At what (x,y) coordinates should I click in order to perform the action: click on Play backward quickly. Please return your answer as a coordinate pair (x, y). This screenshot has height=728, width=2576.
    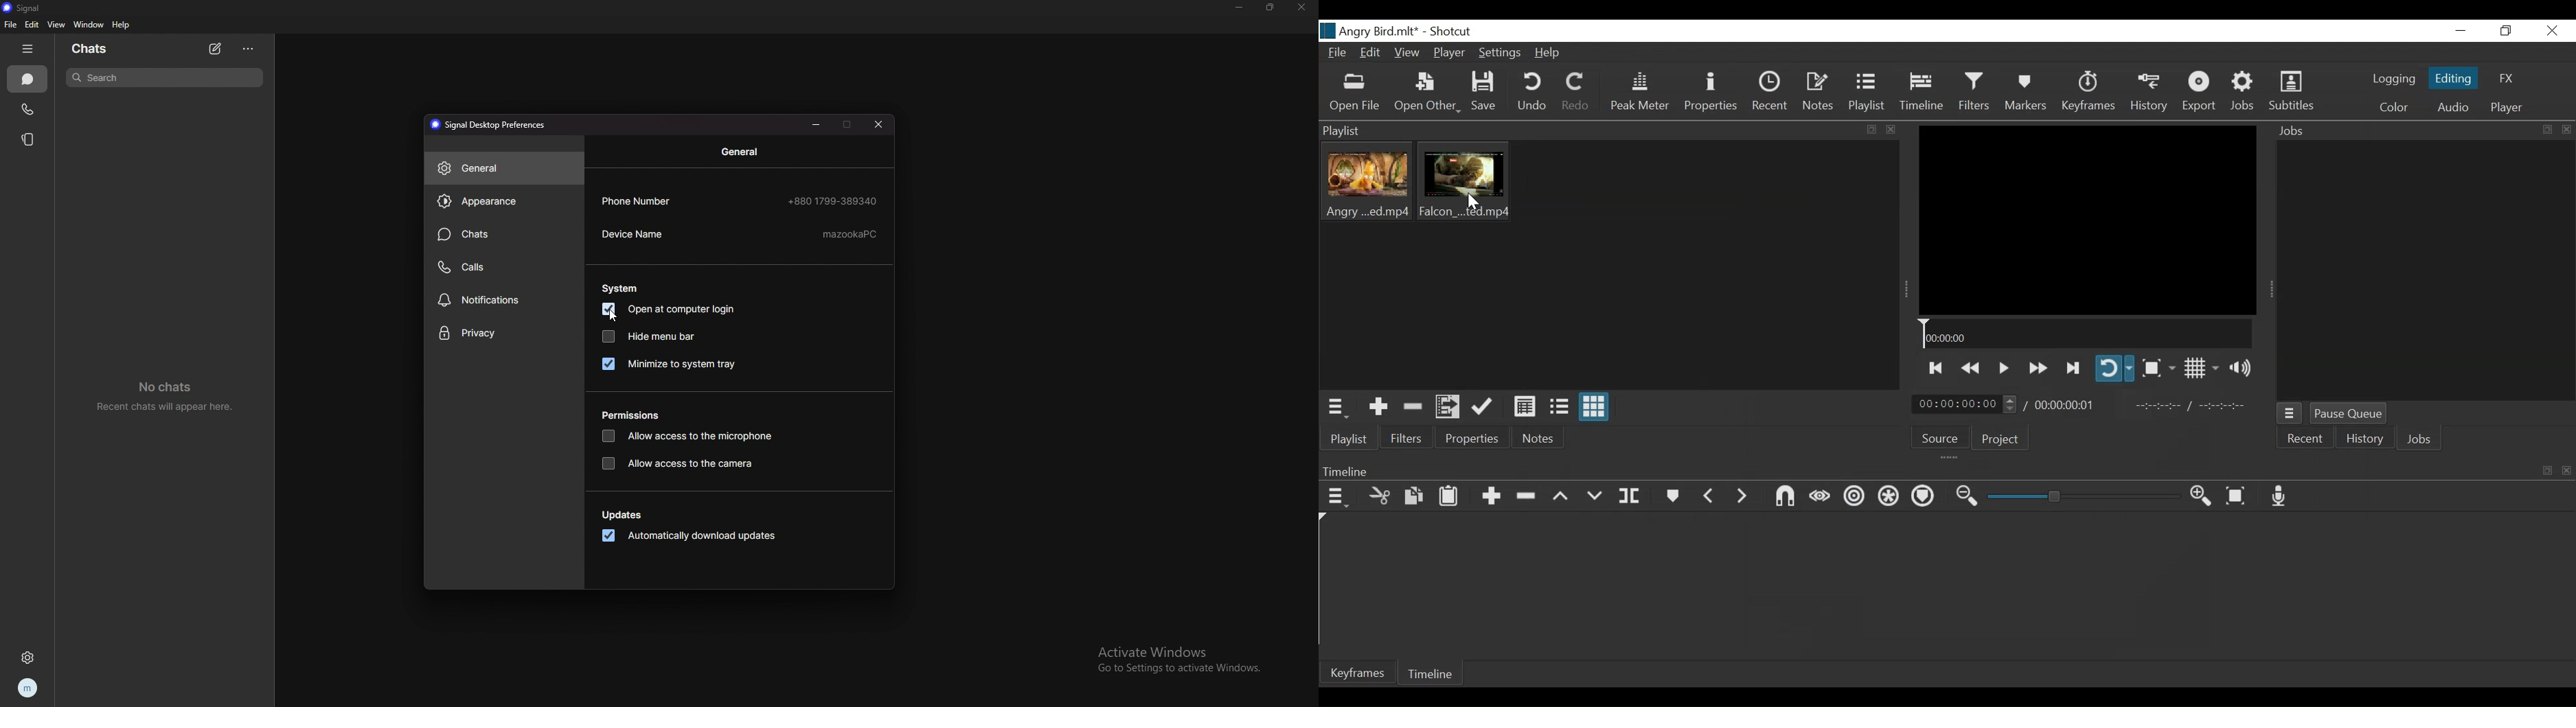
    Looking at the image, I should click on (1972, 369).